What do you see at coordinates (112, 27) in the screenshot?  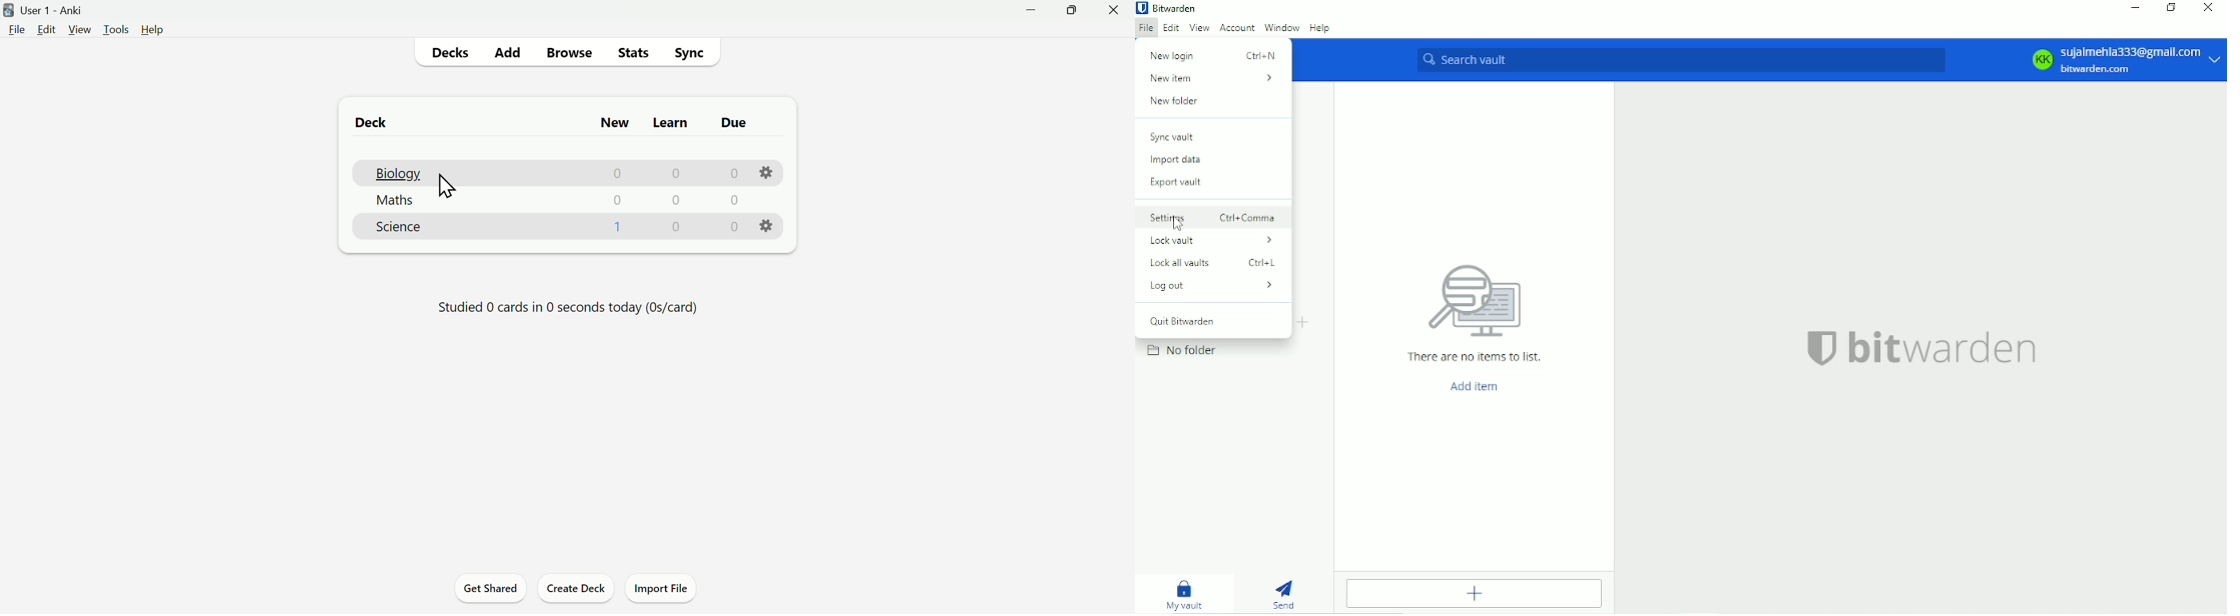 I see `Tools` at bounding box center [112, 27].